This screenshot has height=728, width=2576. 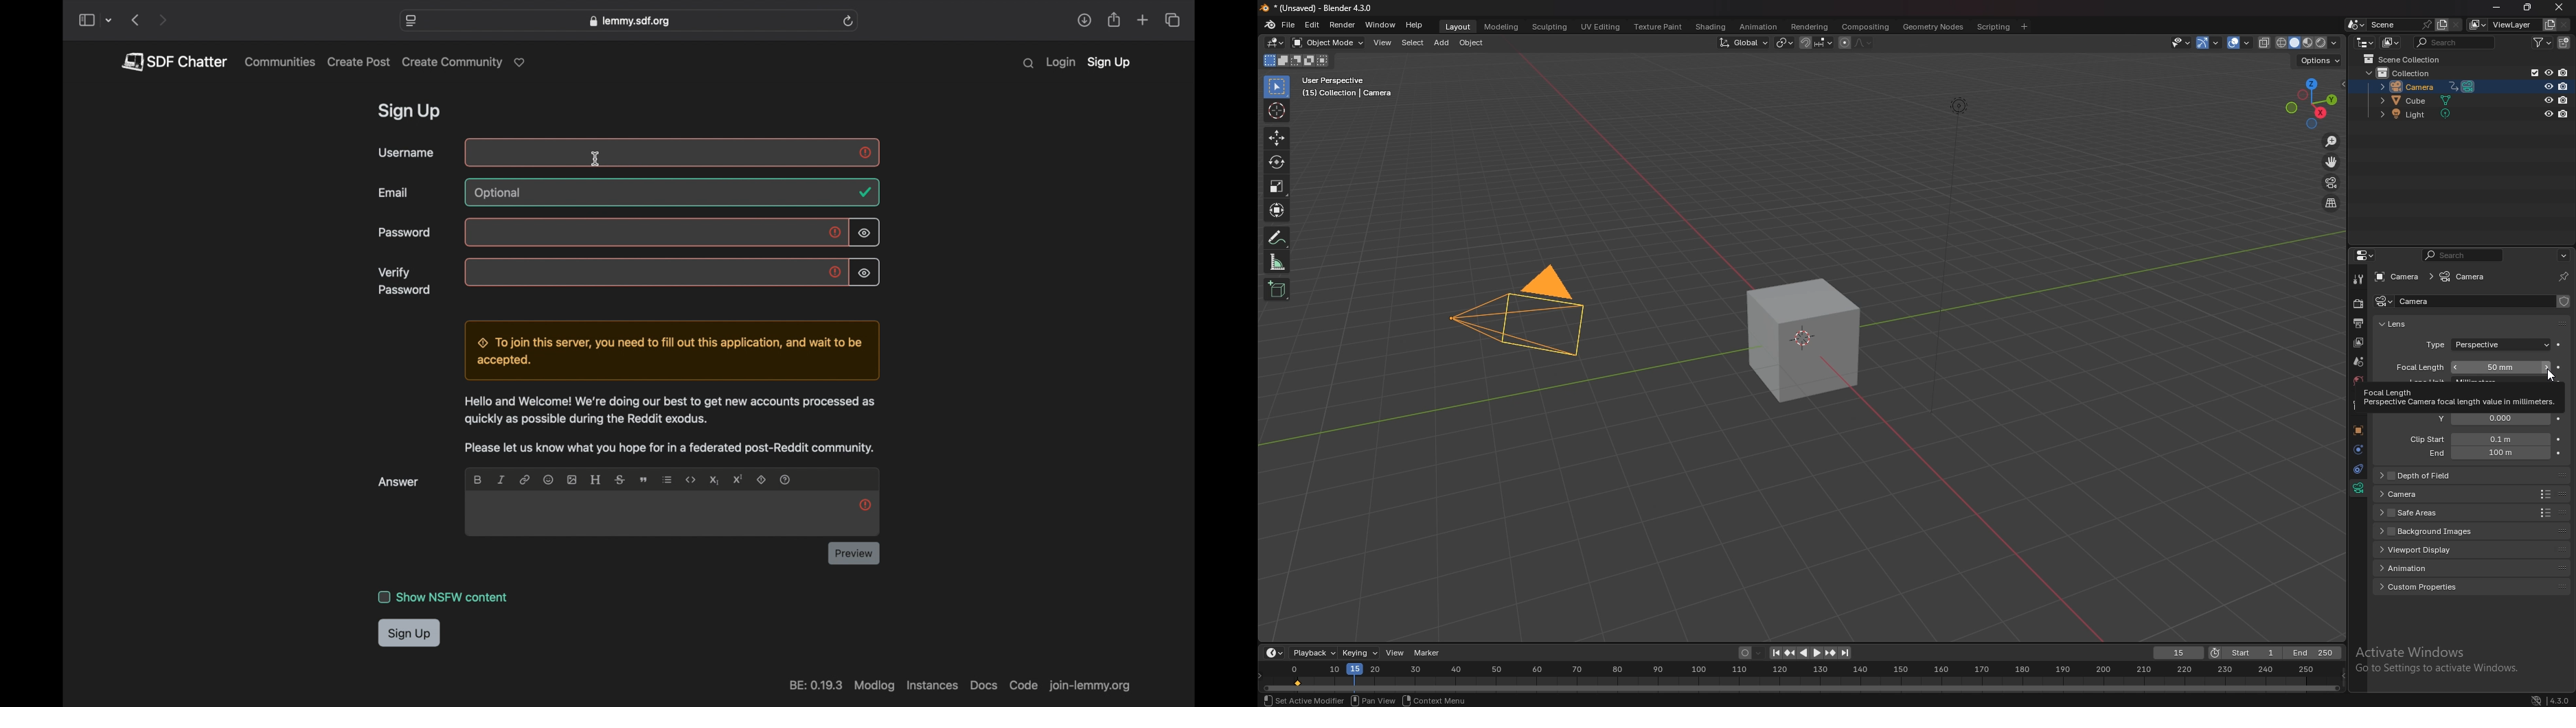 I want to click on code, so click(x=691, y=480).